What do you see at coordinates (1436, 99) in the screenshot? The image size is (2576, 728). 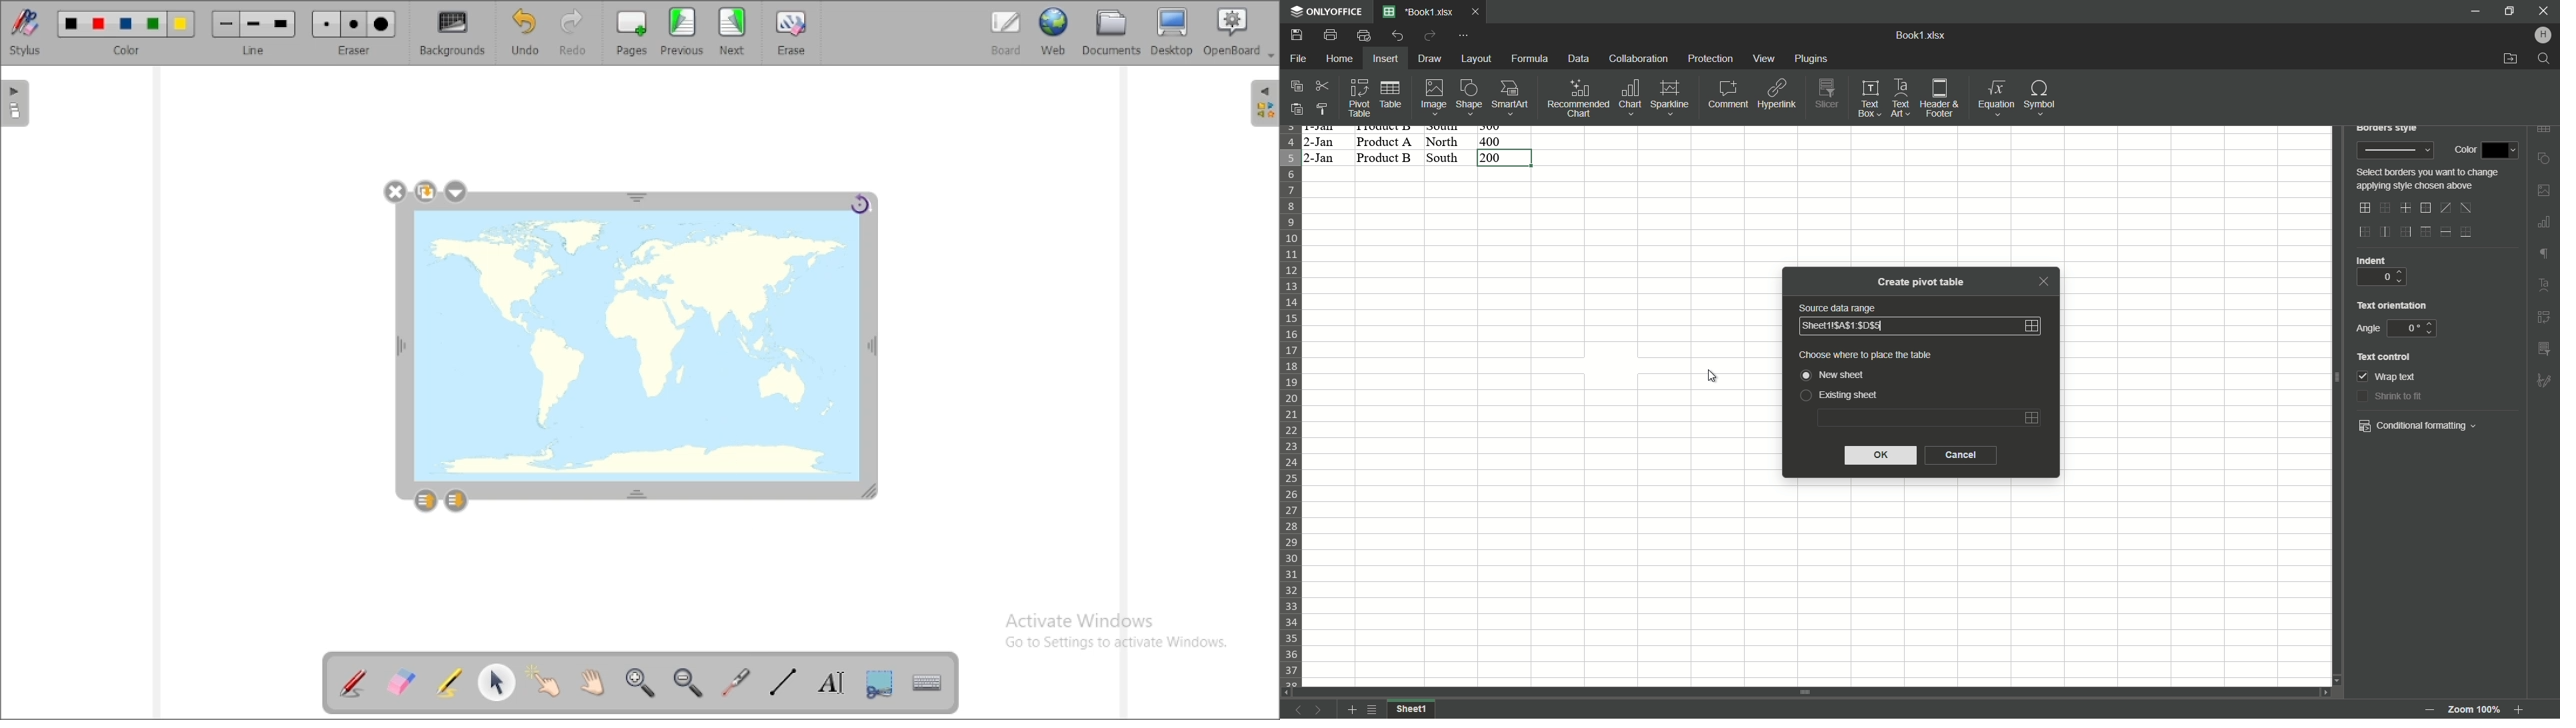 I see `Image` at bounding box center [1436, 99].